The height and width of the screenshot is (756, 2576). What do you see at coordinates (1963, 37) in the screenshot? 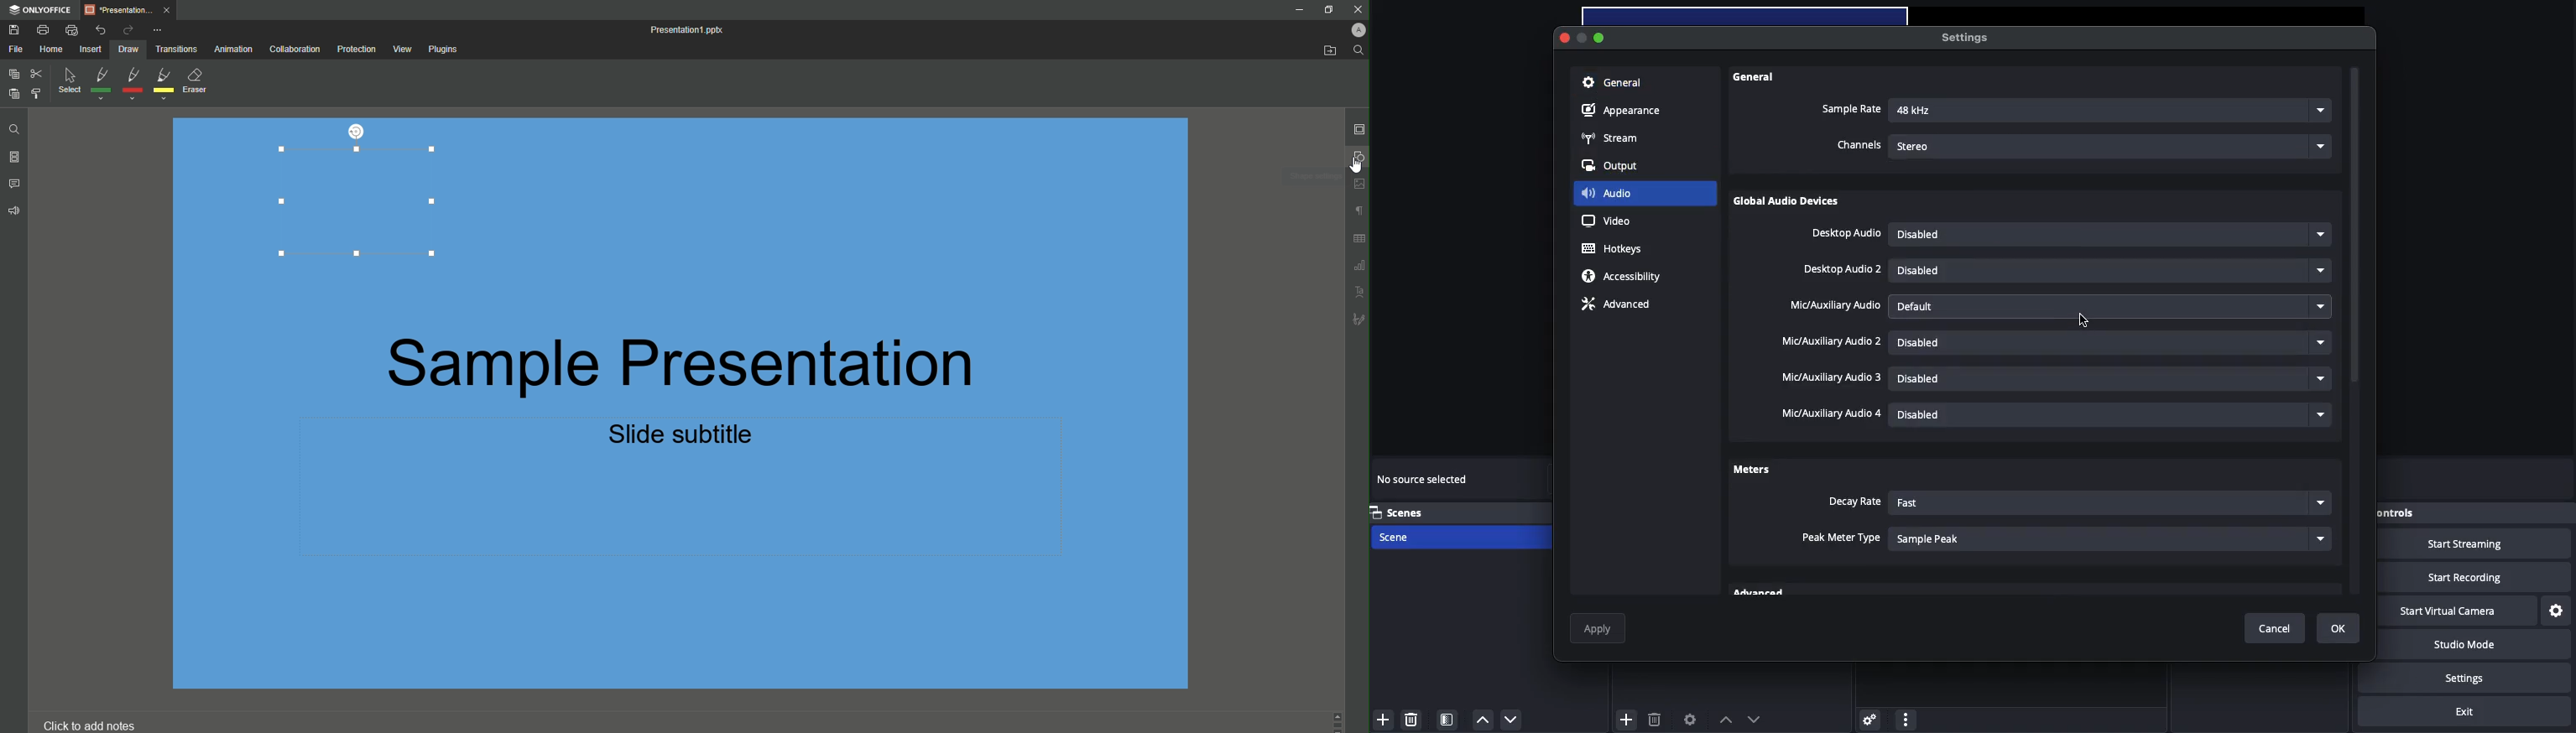
I see `Settings` at bounding box center [1963, 37].